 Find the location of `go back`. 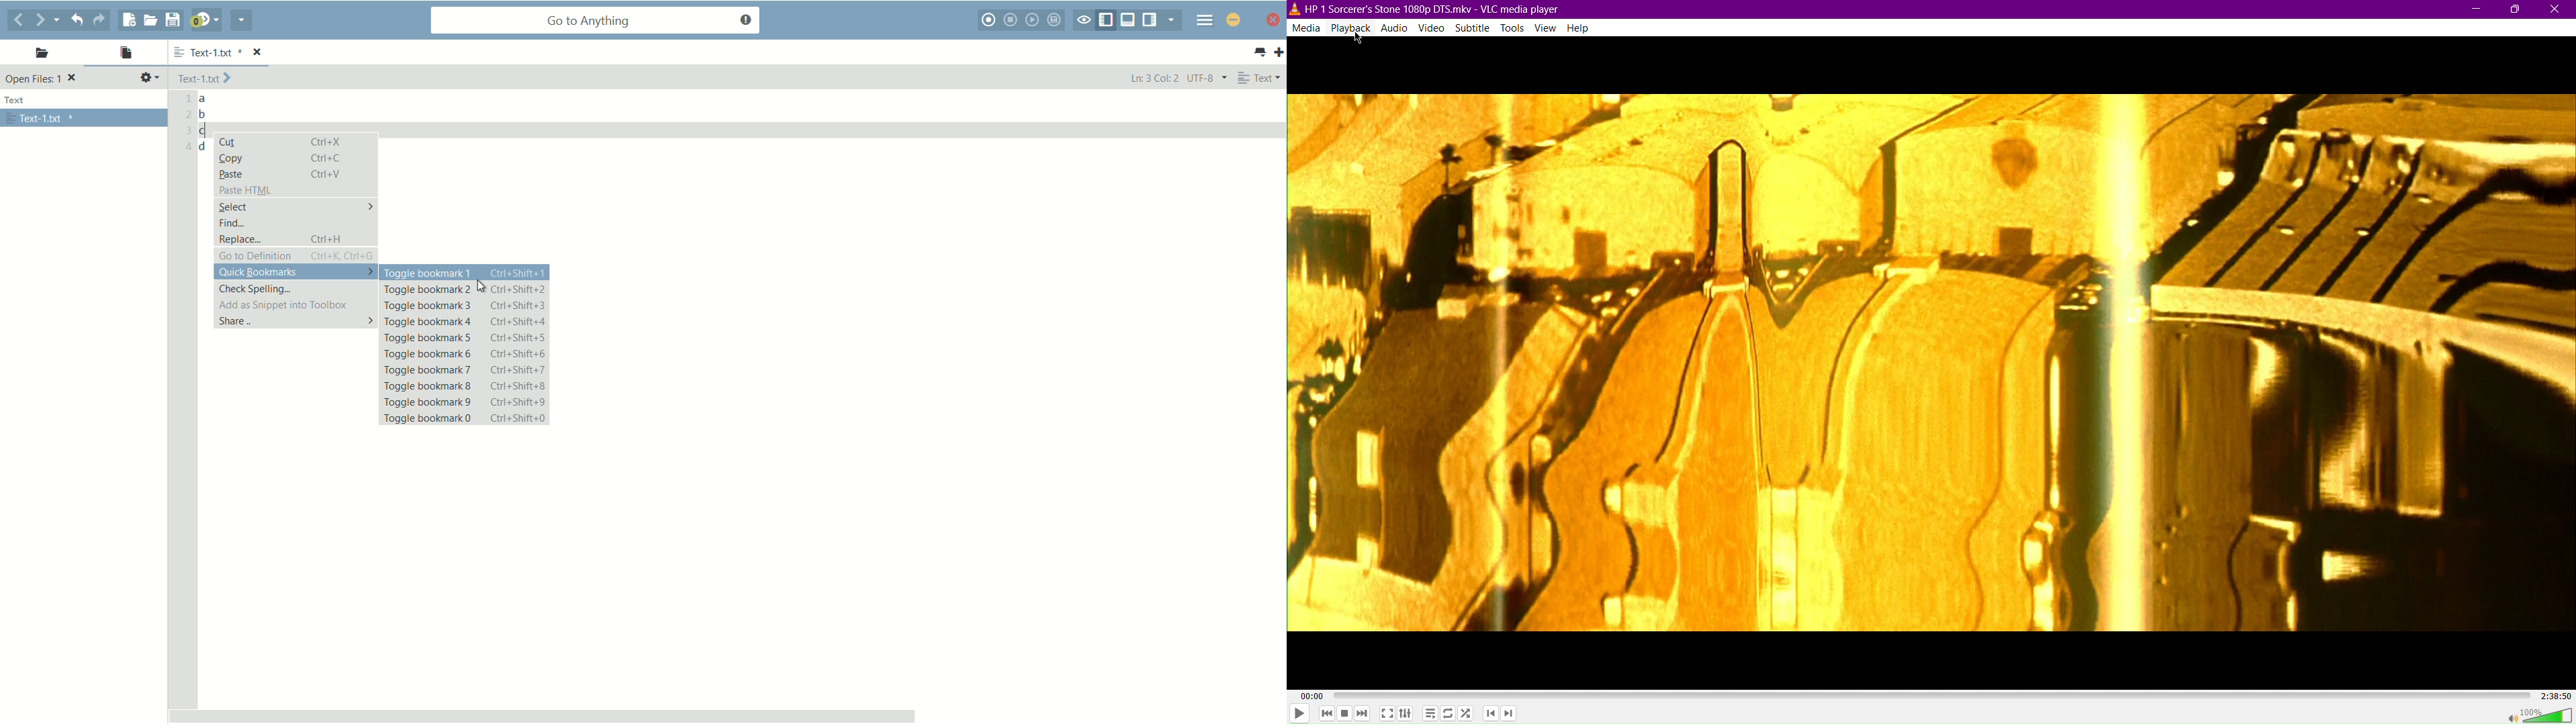

go back is located at coordinates (18, 19).